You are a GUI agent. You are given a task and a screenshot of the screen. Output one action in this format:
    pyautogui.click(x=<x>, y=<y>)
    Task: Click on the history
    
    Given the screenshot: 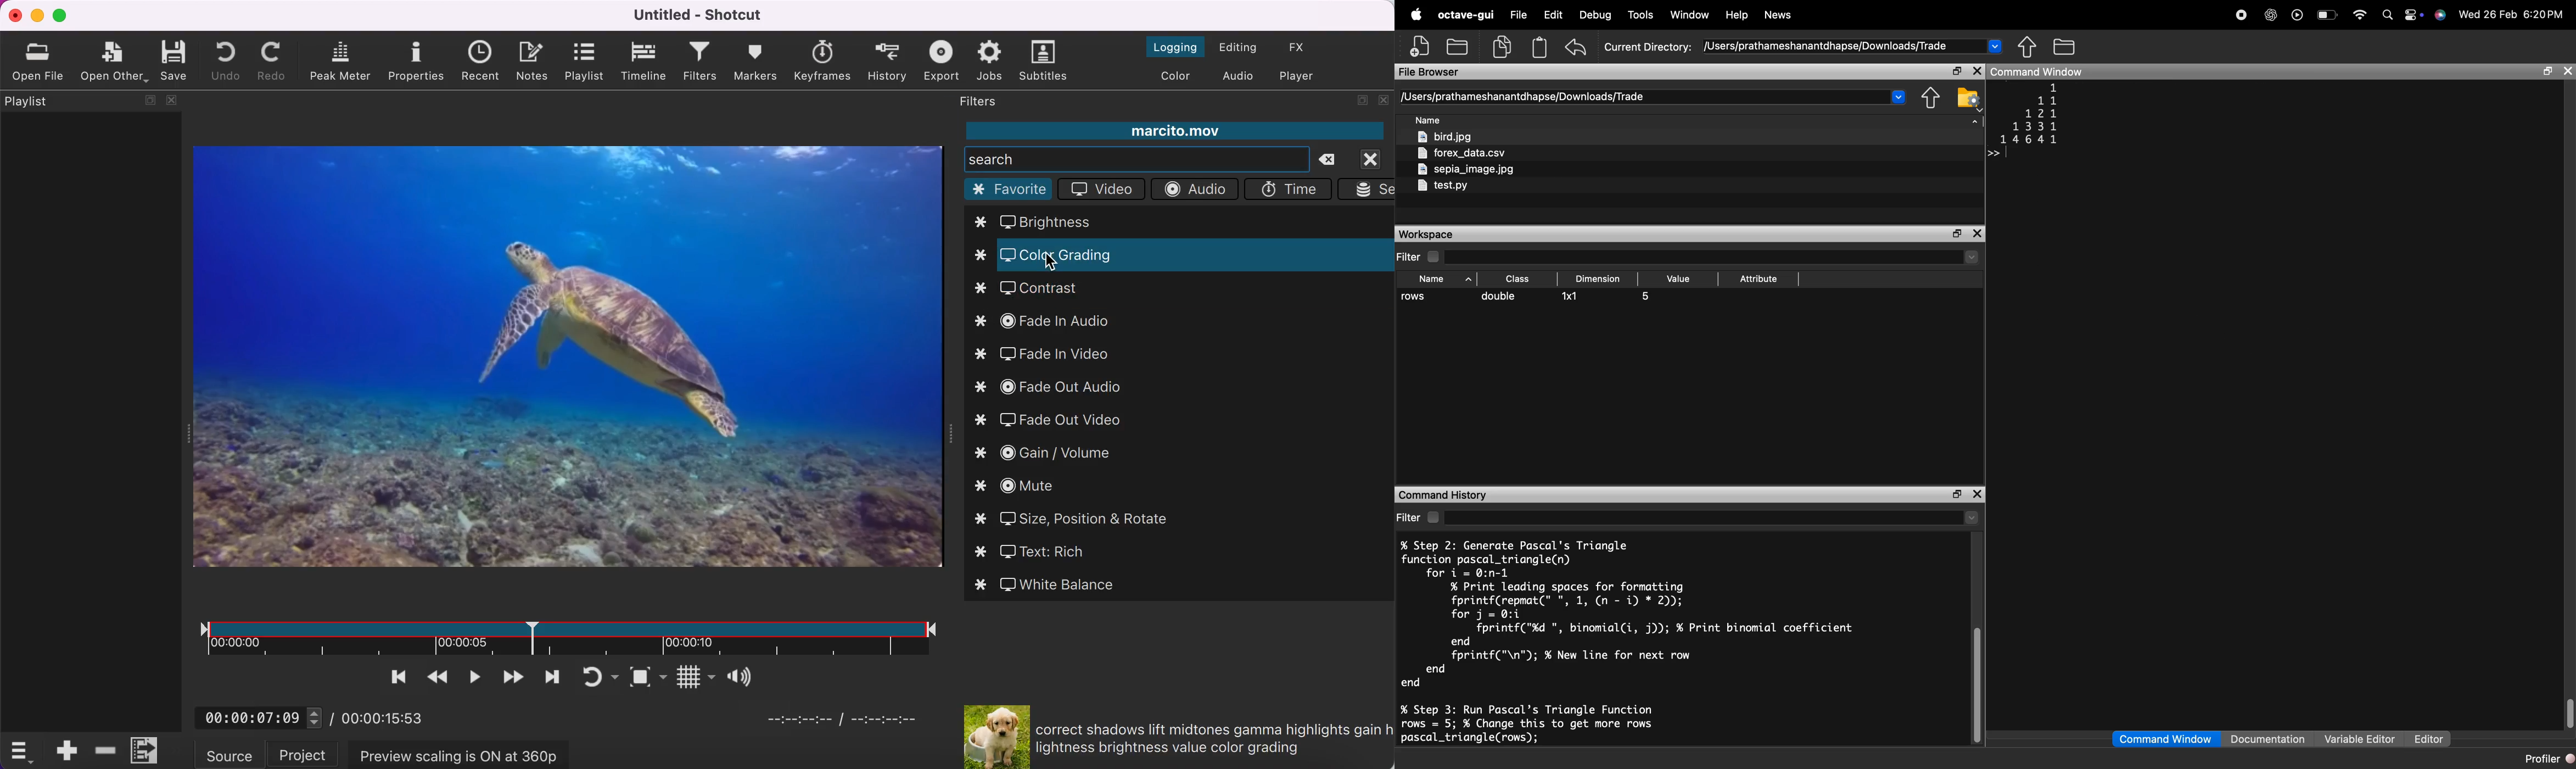 What is the action you would take?
    pyautogui.click(x=888, y=61)
    